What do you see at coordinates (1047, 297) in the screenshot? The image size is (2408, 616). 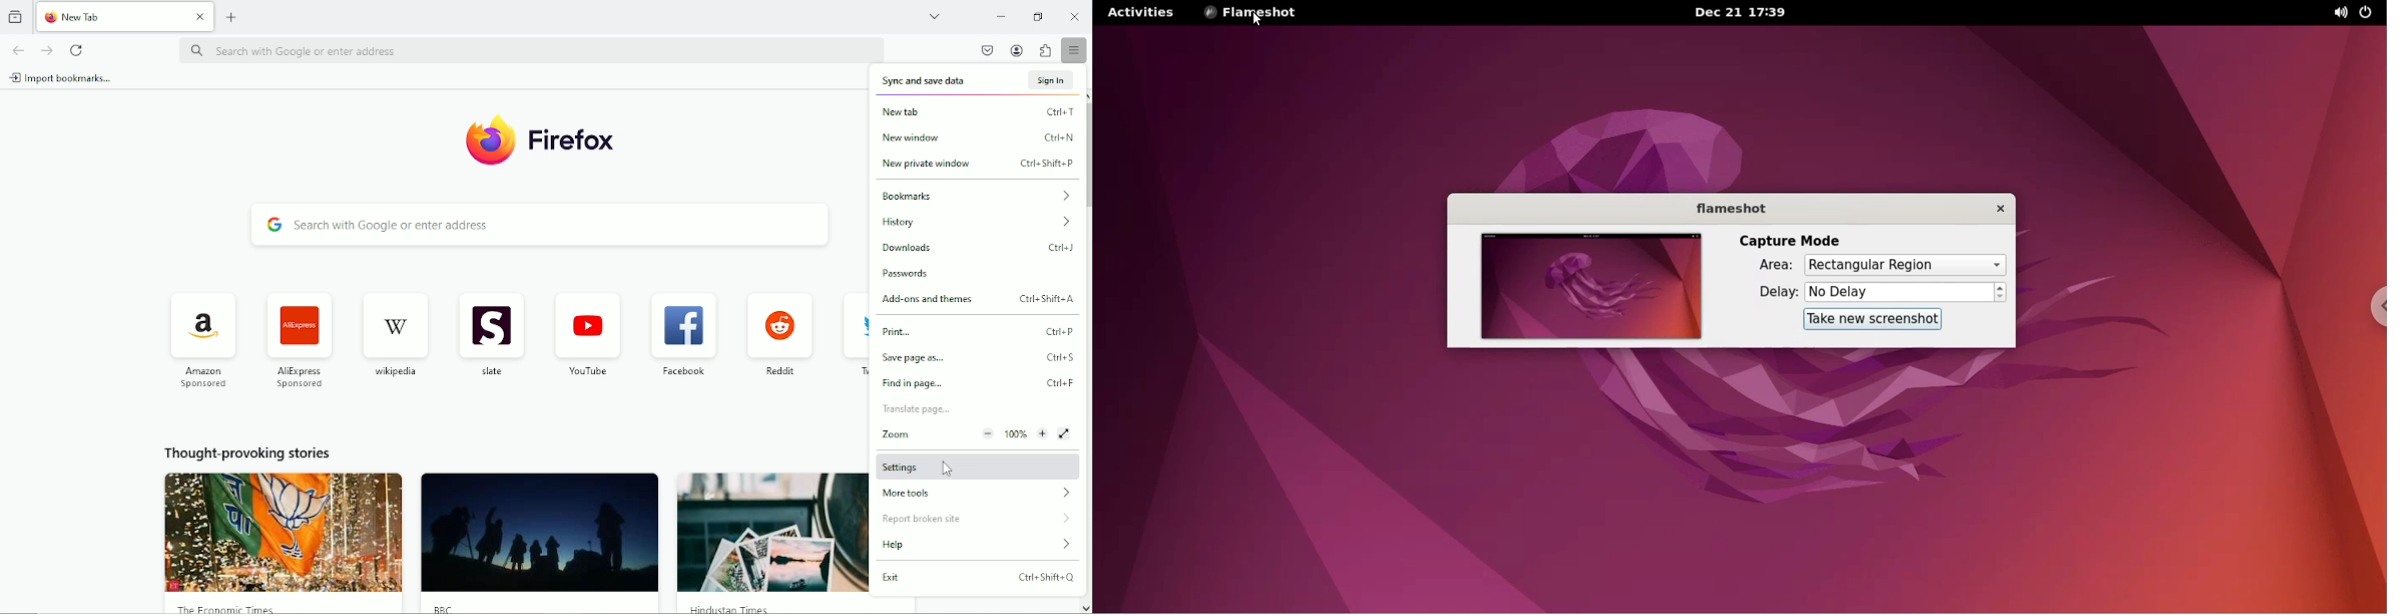 I see `Shortcut keys` at bounding box center [1047, 297].